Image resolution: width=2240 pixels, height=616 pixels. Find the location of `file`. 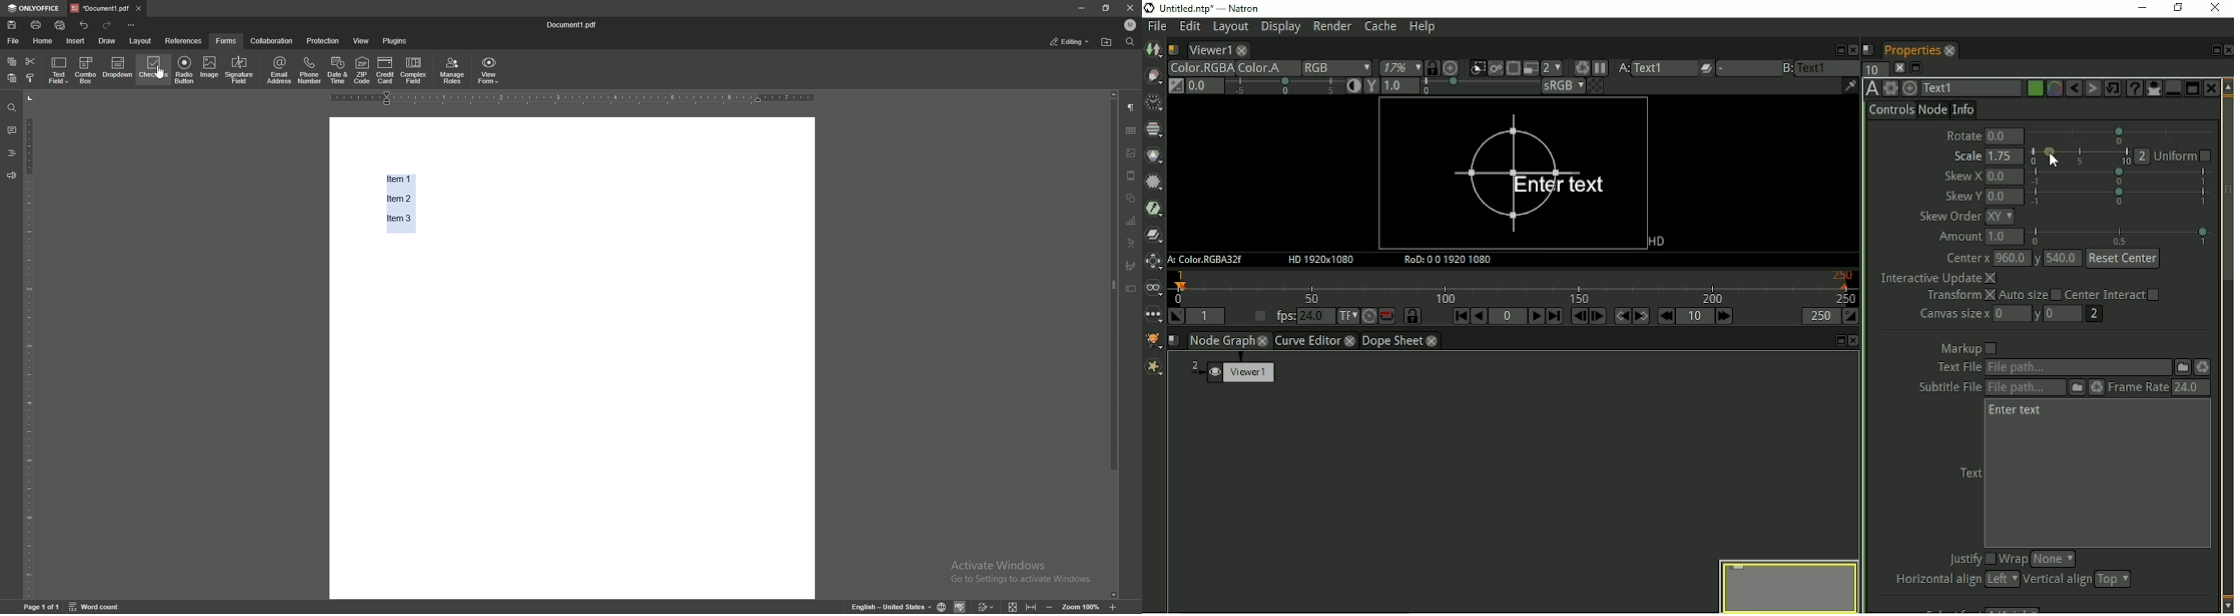

file is located at coordinates (14, 41).